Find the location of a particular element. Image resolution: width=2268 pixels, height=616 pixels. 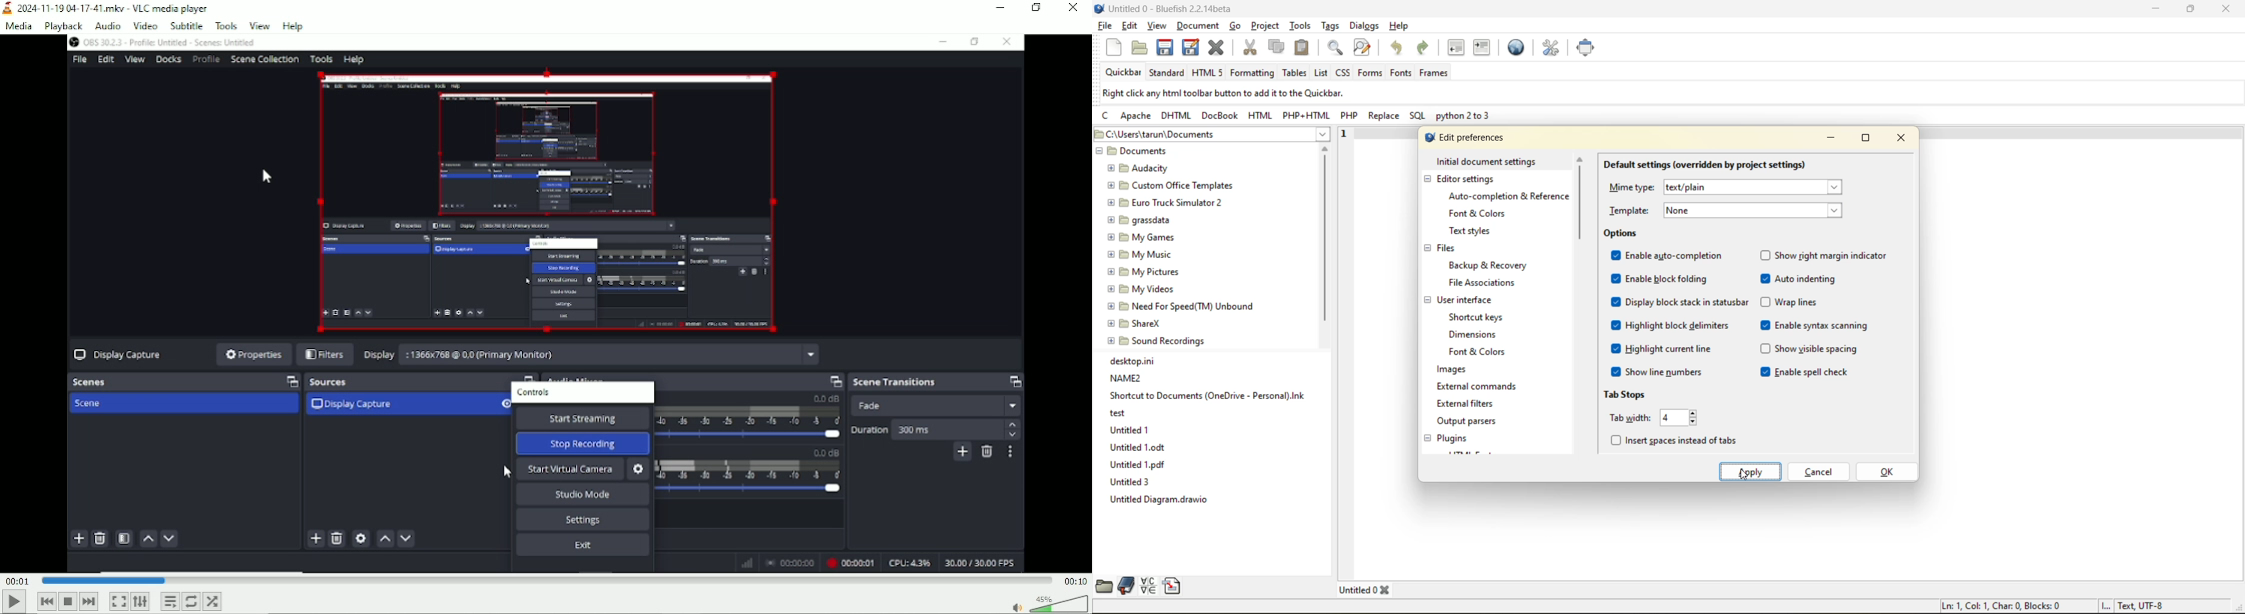

Previous is located at coordinates (47, 601).